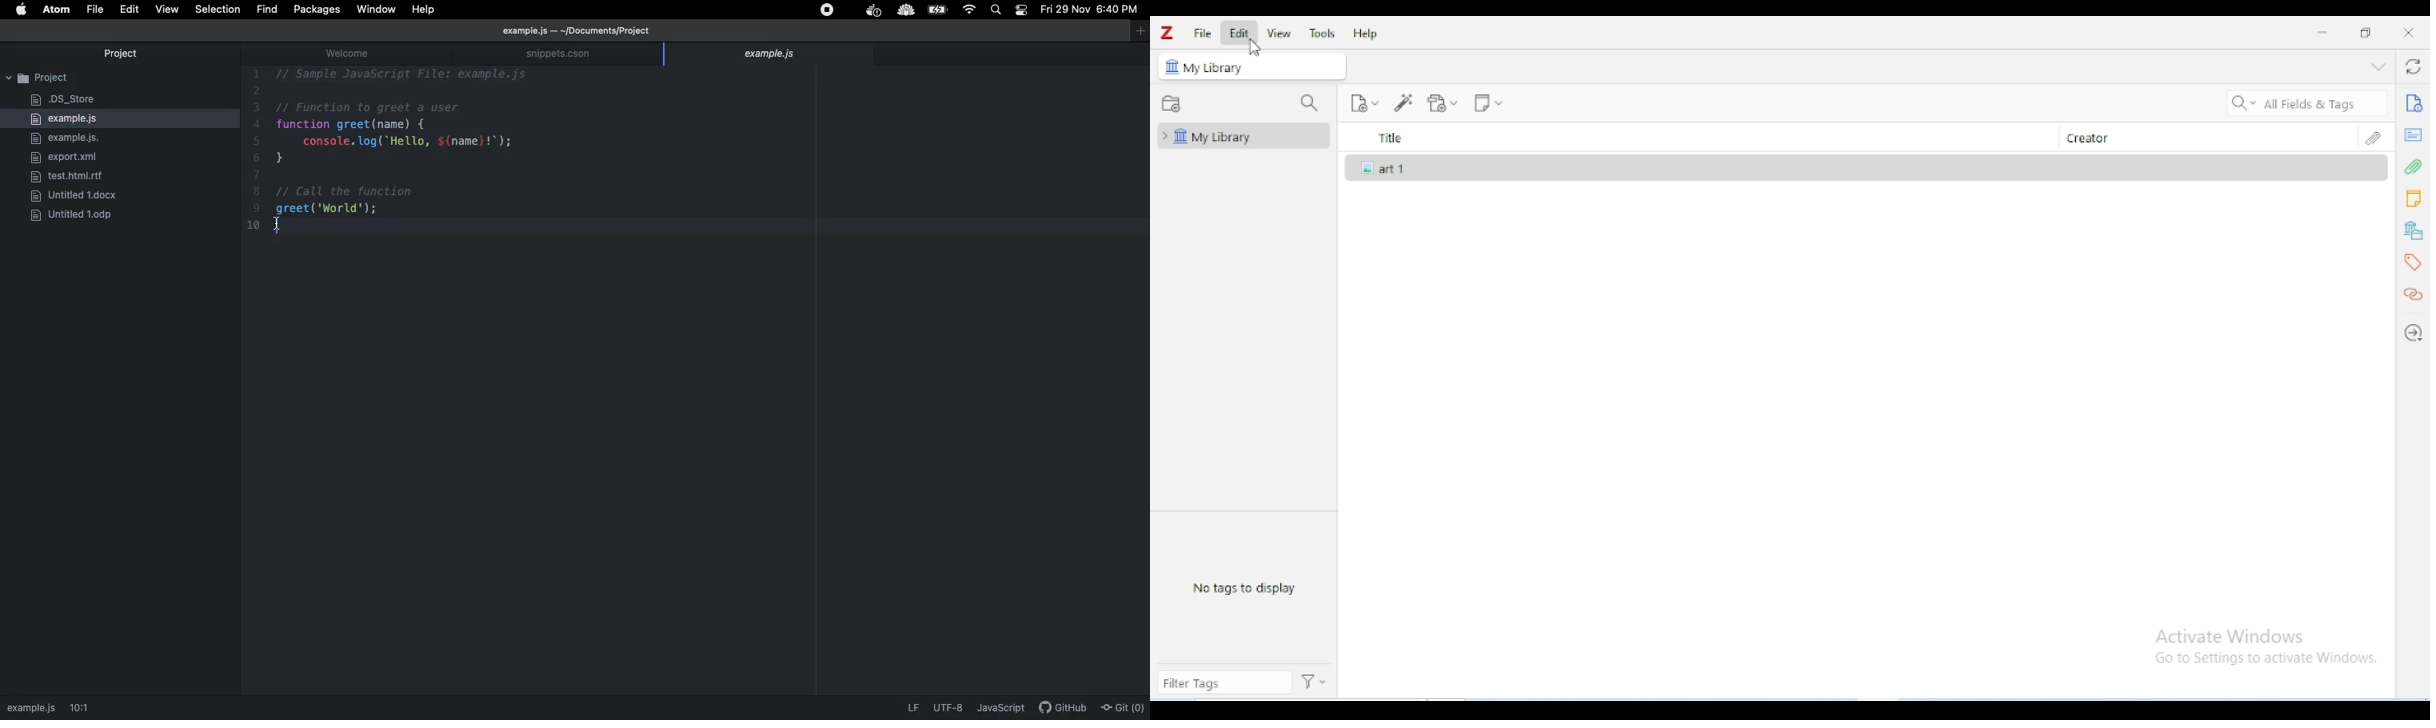  Describe the element at coordinates (130, 9) in the screenshot. I see `Edit` at that location.